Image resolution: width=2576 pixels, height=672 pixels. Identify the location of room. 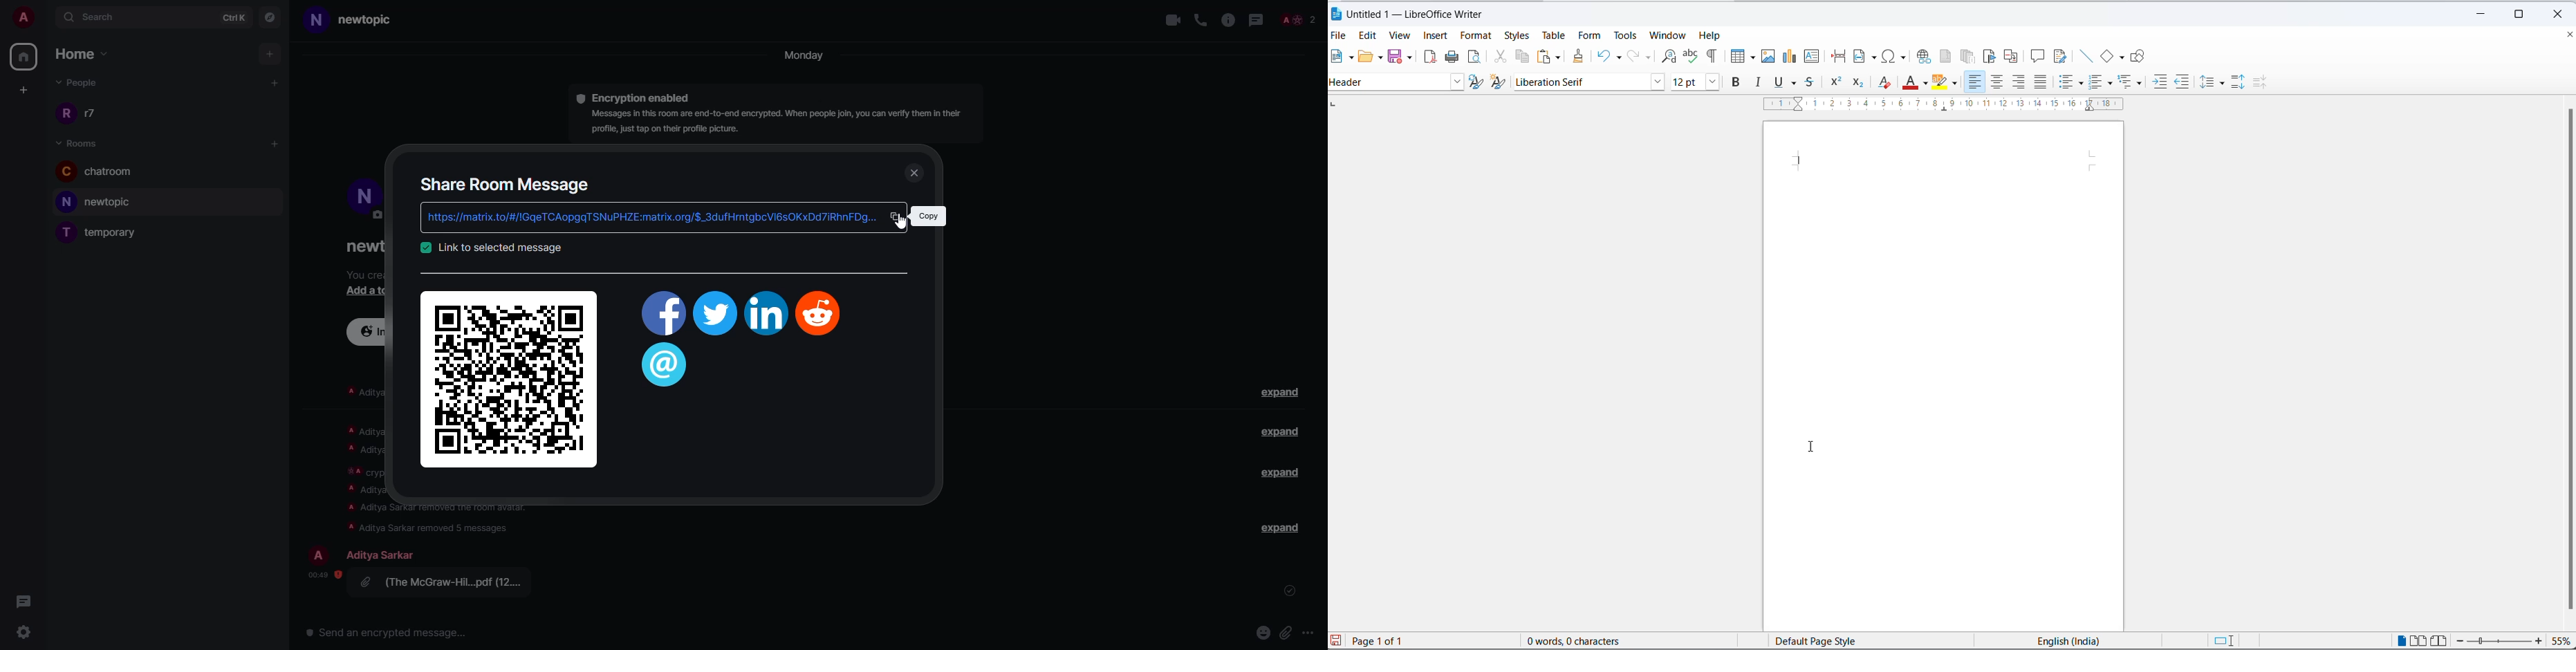
(81, 142).